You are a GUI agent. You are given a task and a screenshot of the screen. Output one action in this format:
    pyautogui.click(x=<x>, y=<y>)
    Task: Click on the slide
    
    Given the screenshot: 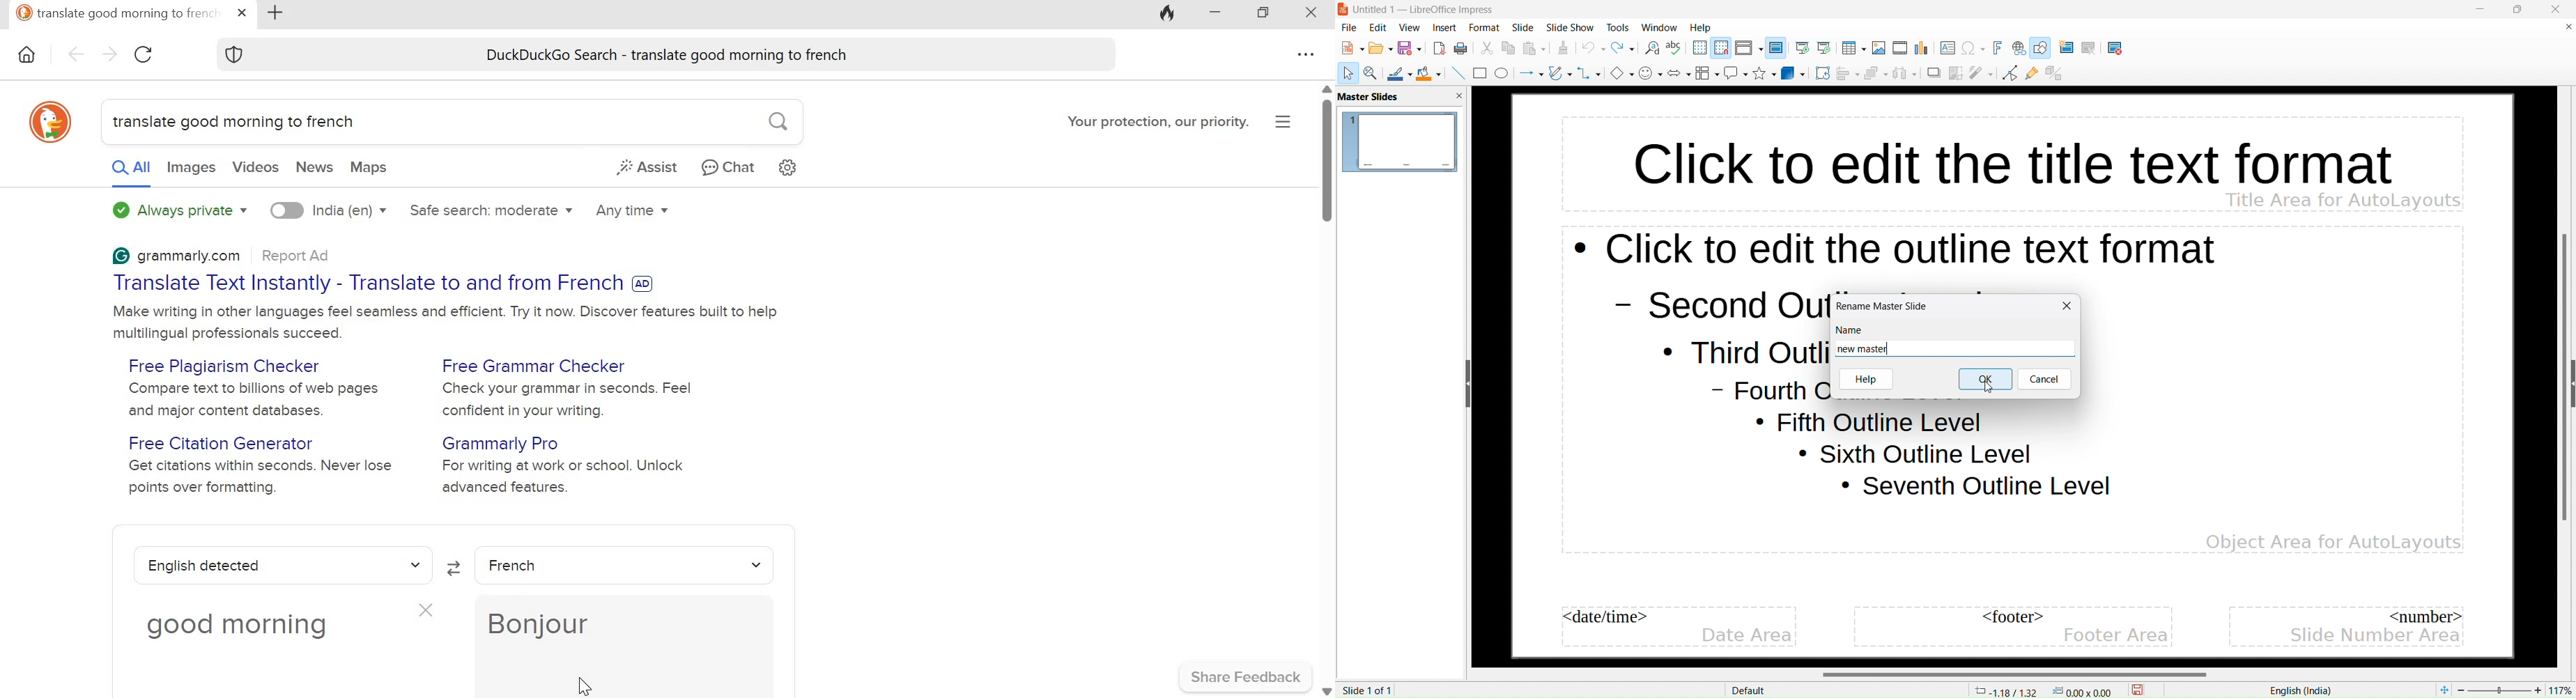 What is the action you would take?
    pyautogui.click(x=1523, y=27)
    